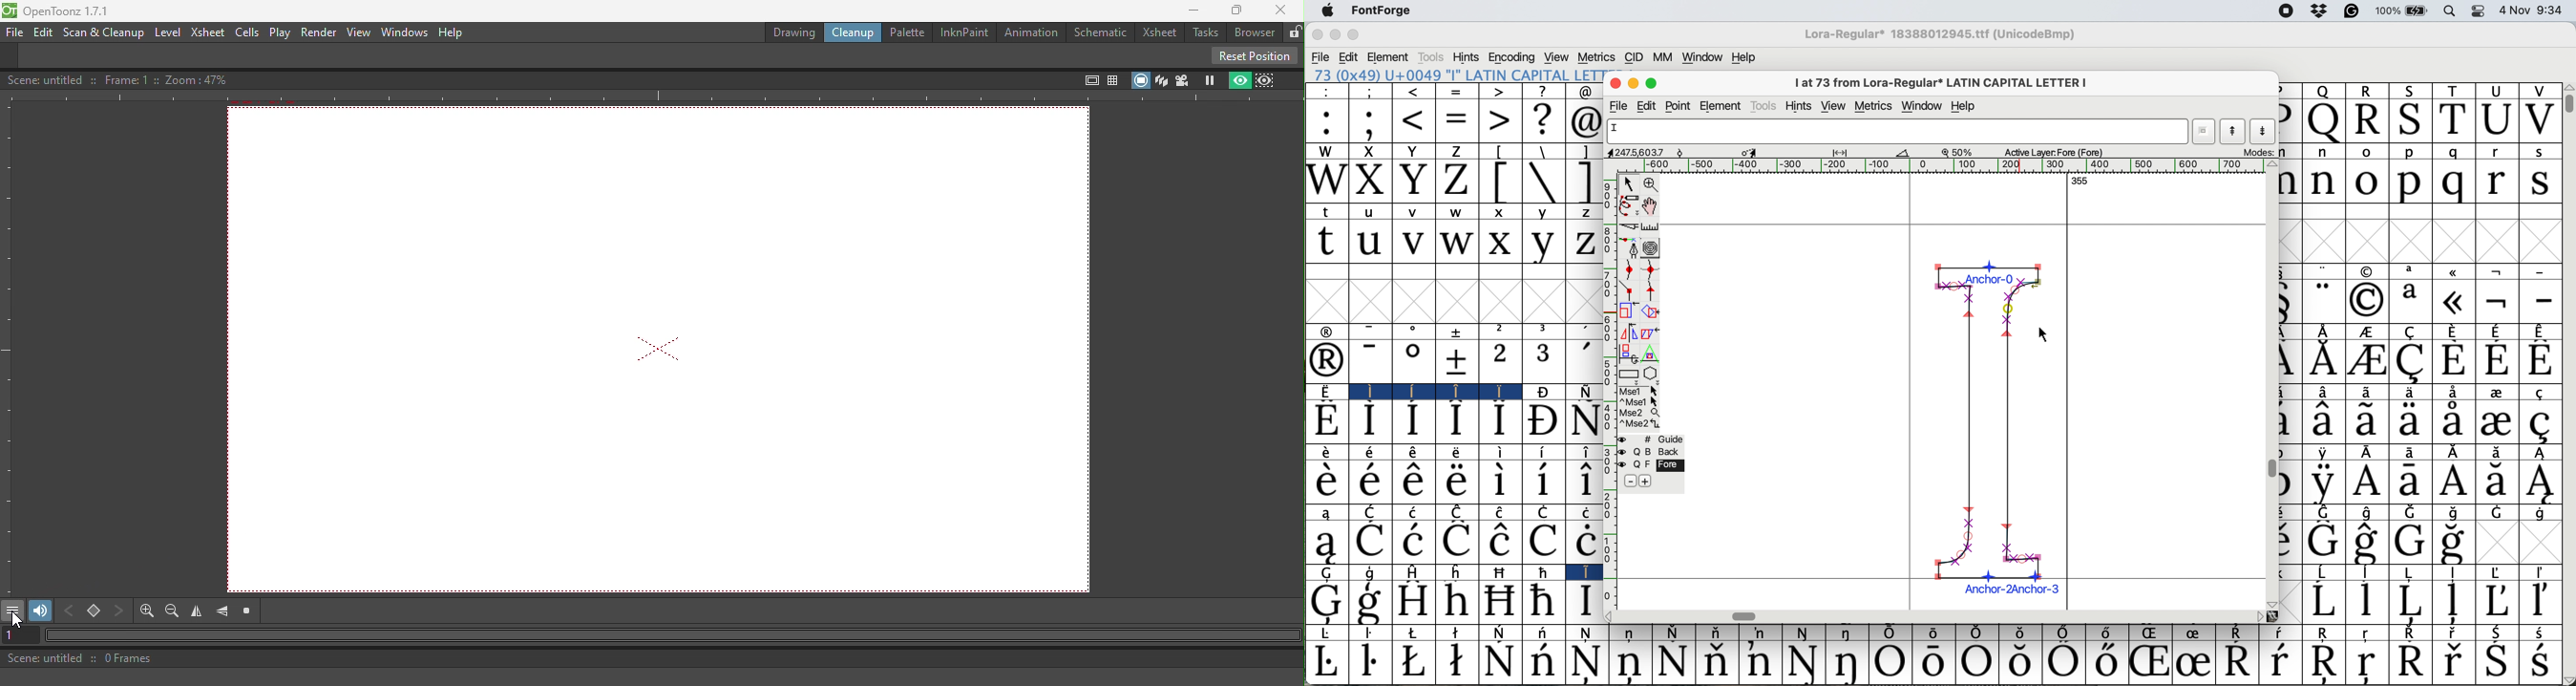 This screenshot has height=700, width=2576. What do you see at coordinates (2452, 151) in the screenshot?
I see `q` at bounding box center [2452, 151].